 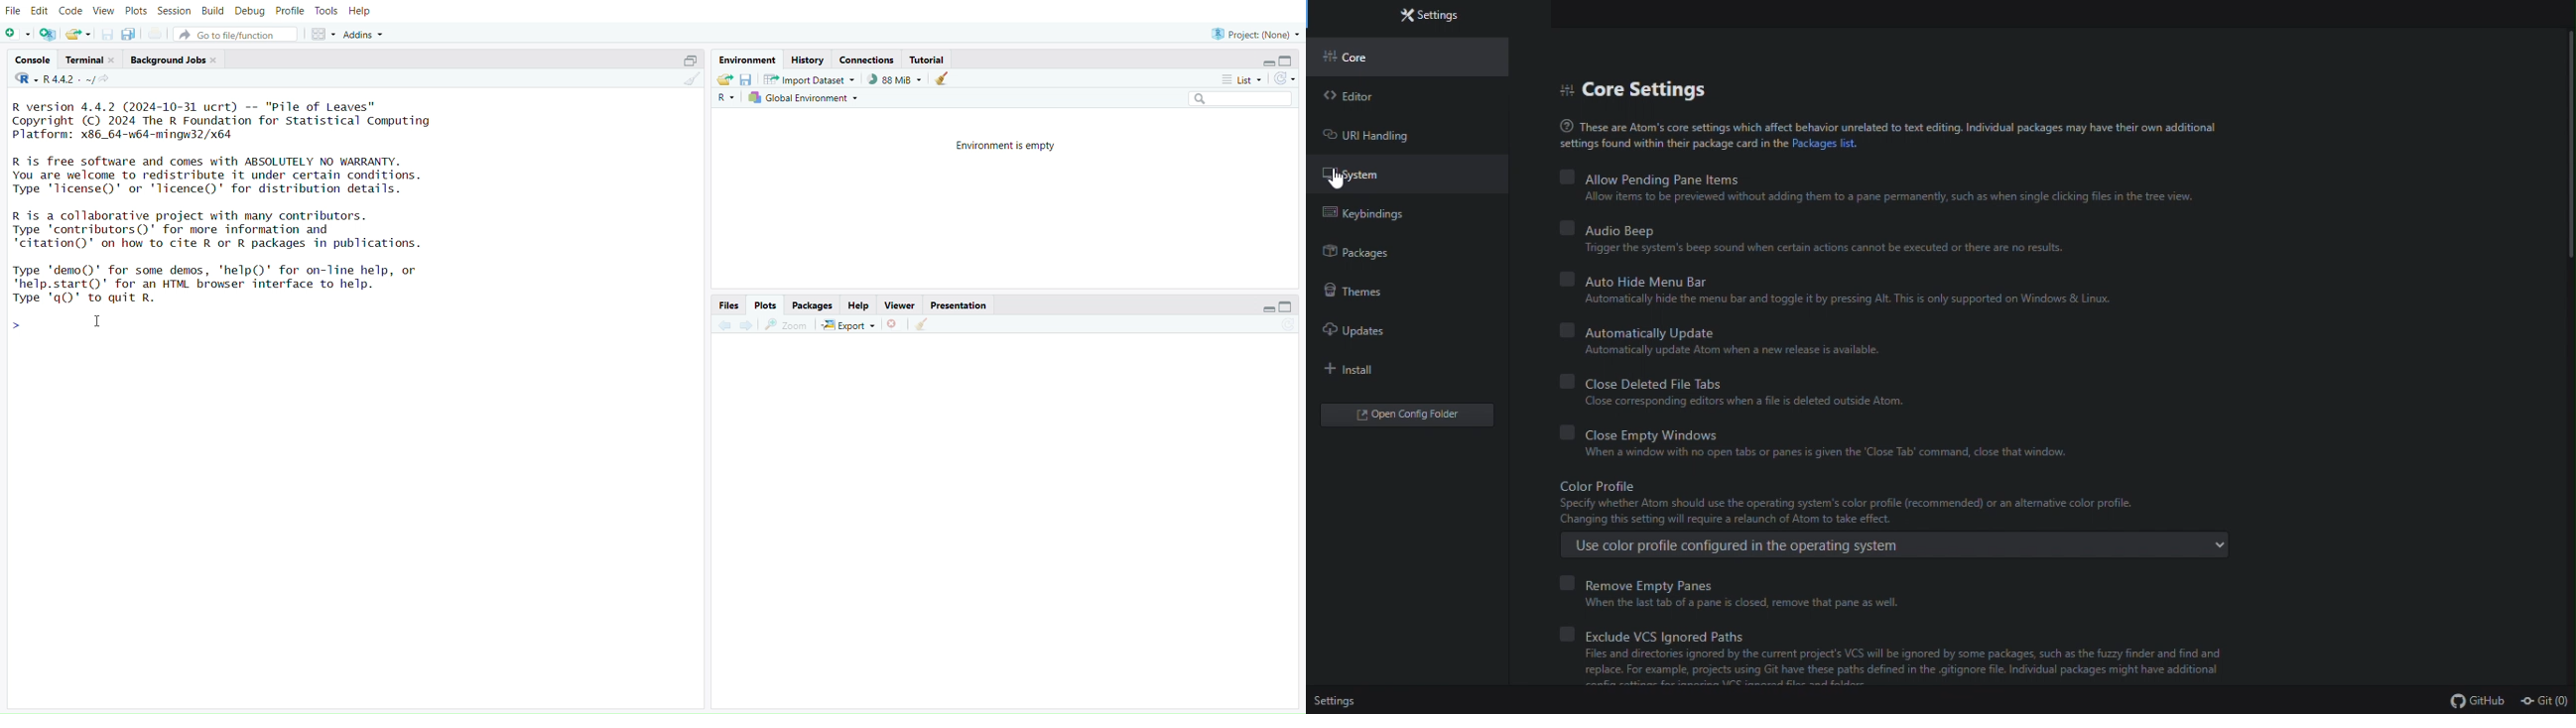 I want to click on build, so click(x=213, y=12).